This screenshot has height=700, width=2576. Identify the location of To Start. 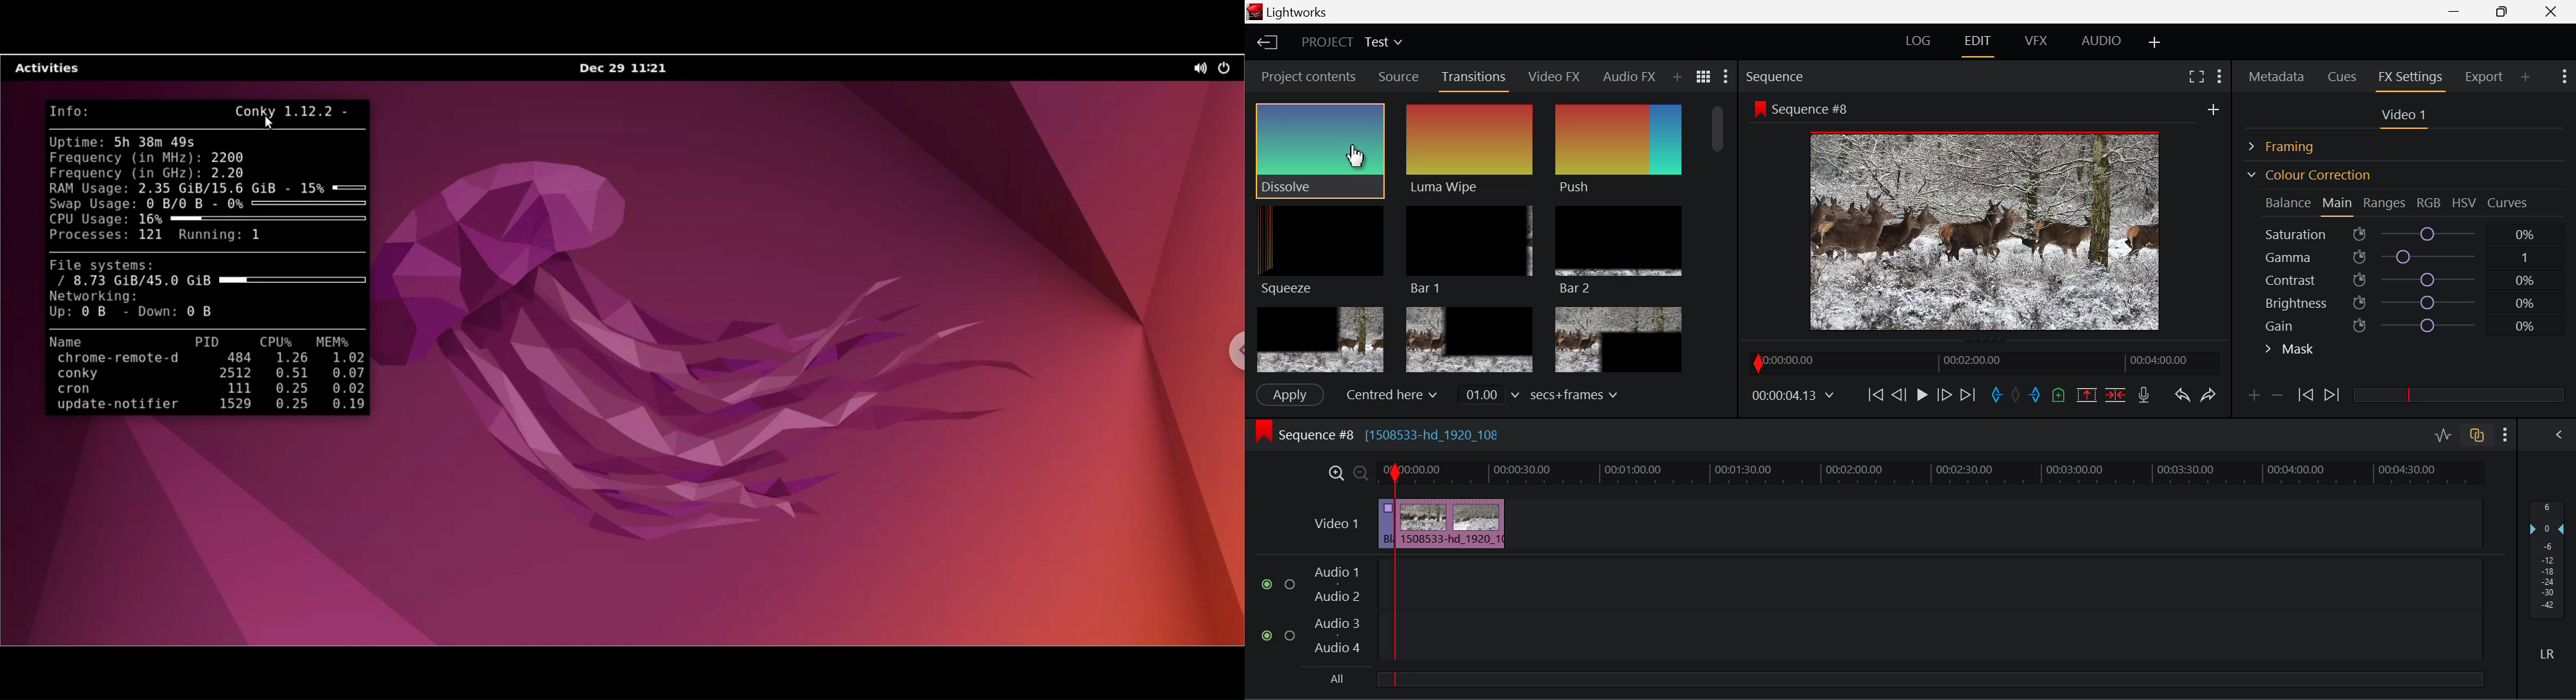
(1874, 394).